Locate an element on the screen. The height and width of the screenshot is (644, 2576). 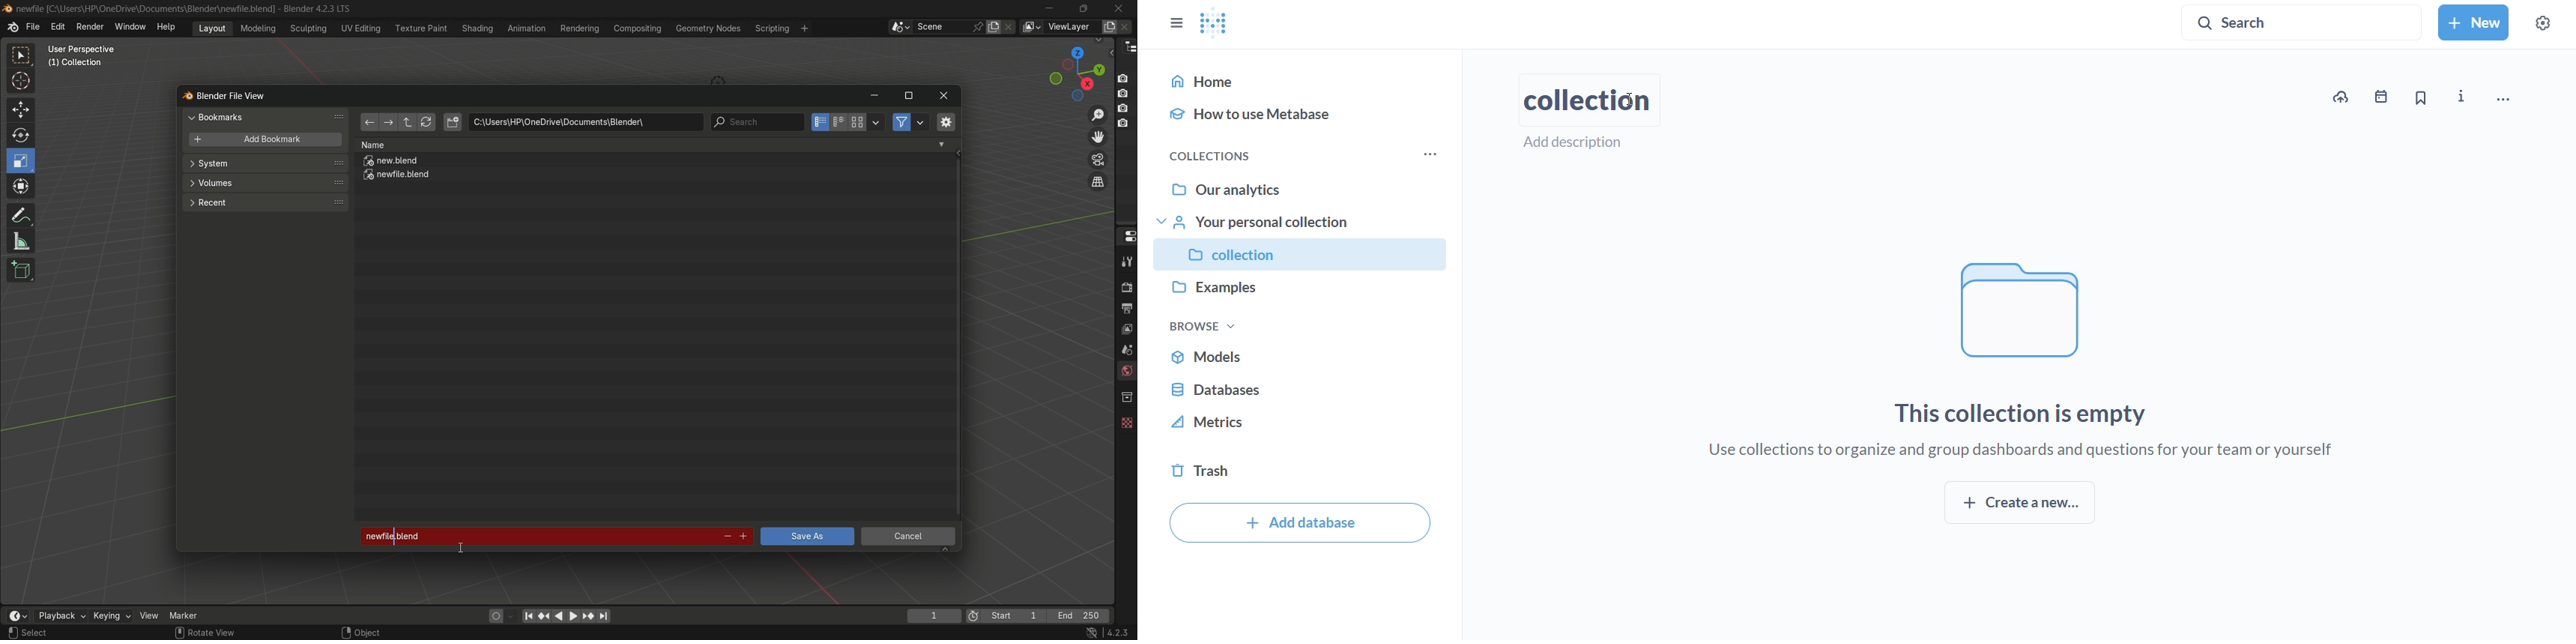
zoom in/out is located at coordinates (1098, 113).